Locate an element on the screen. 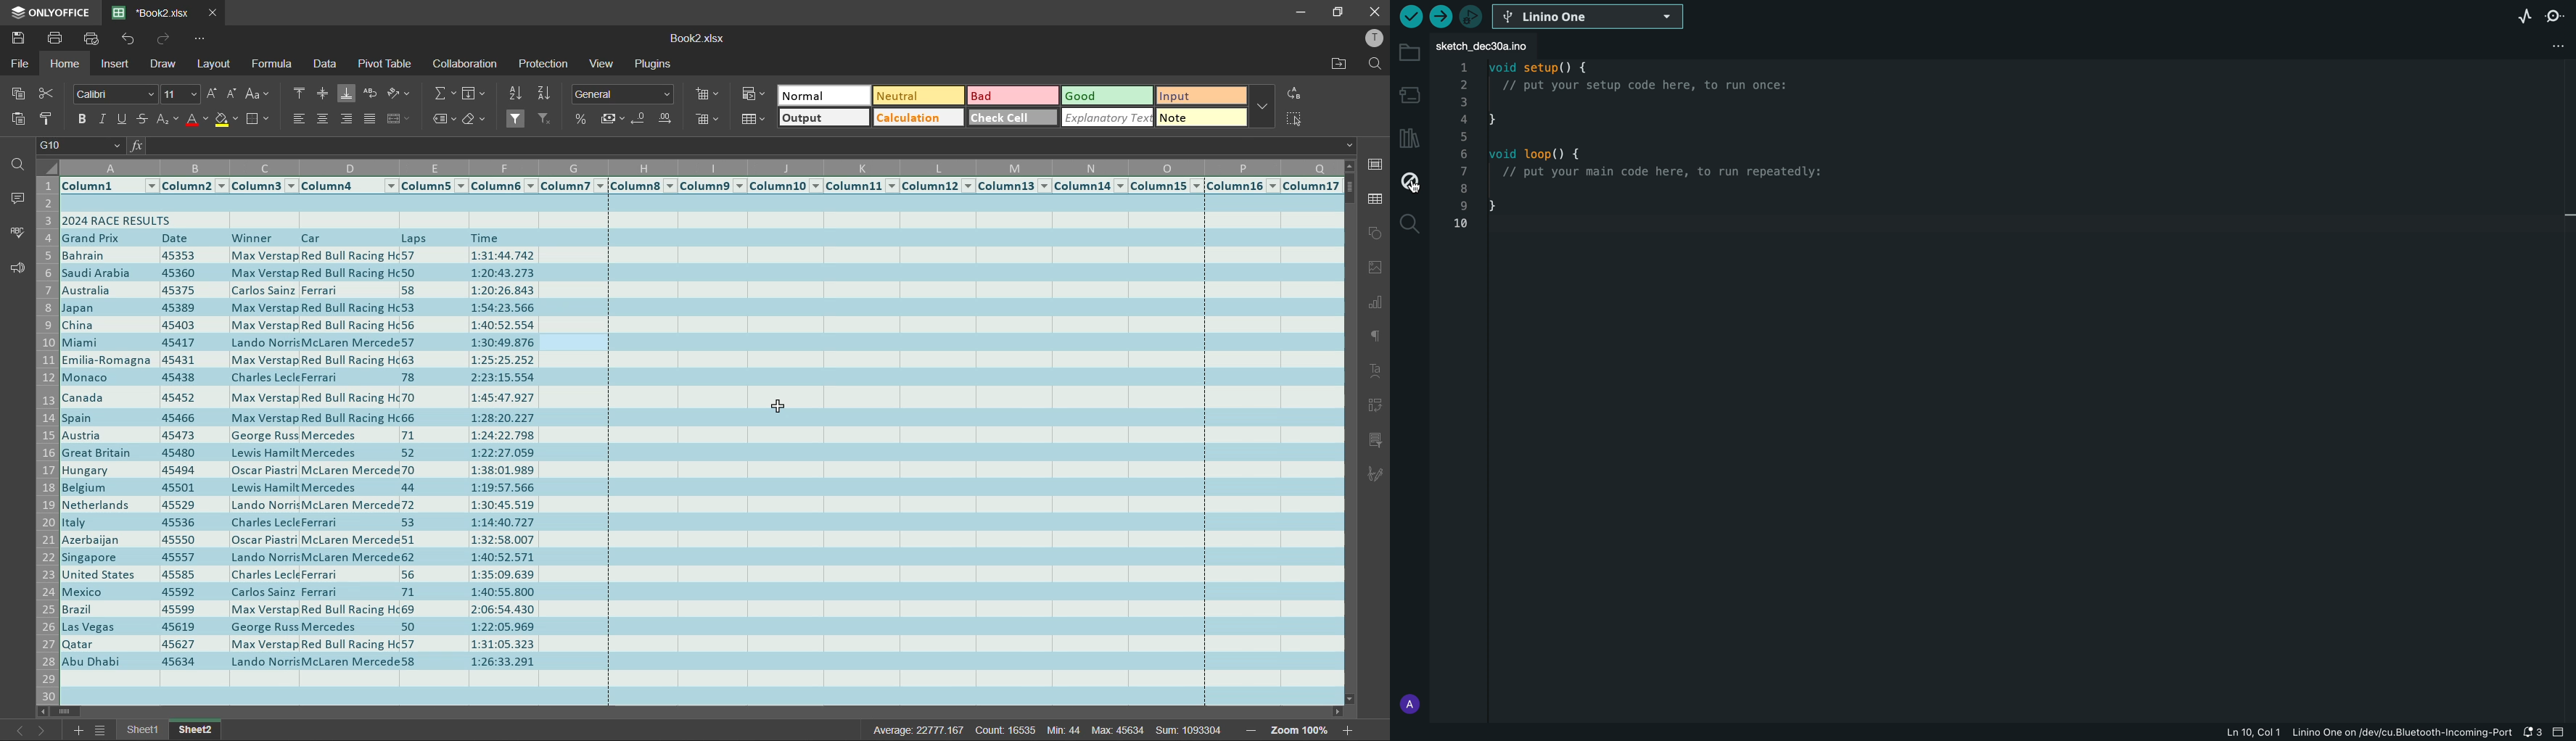  Column  is located at coordinates (193, 186).